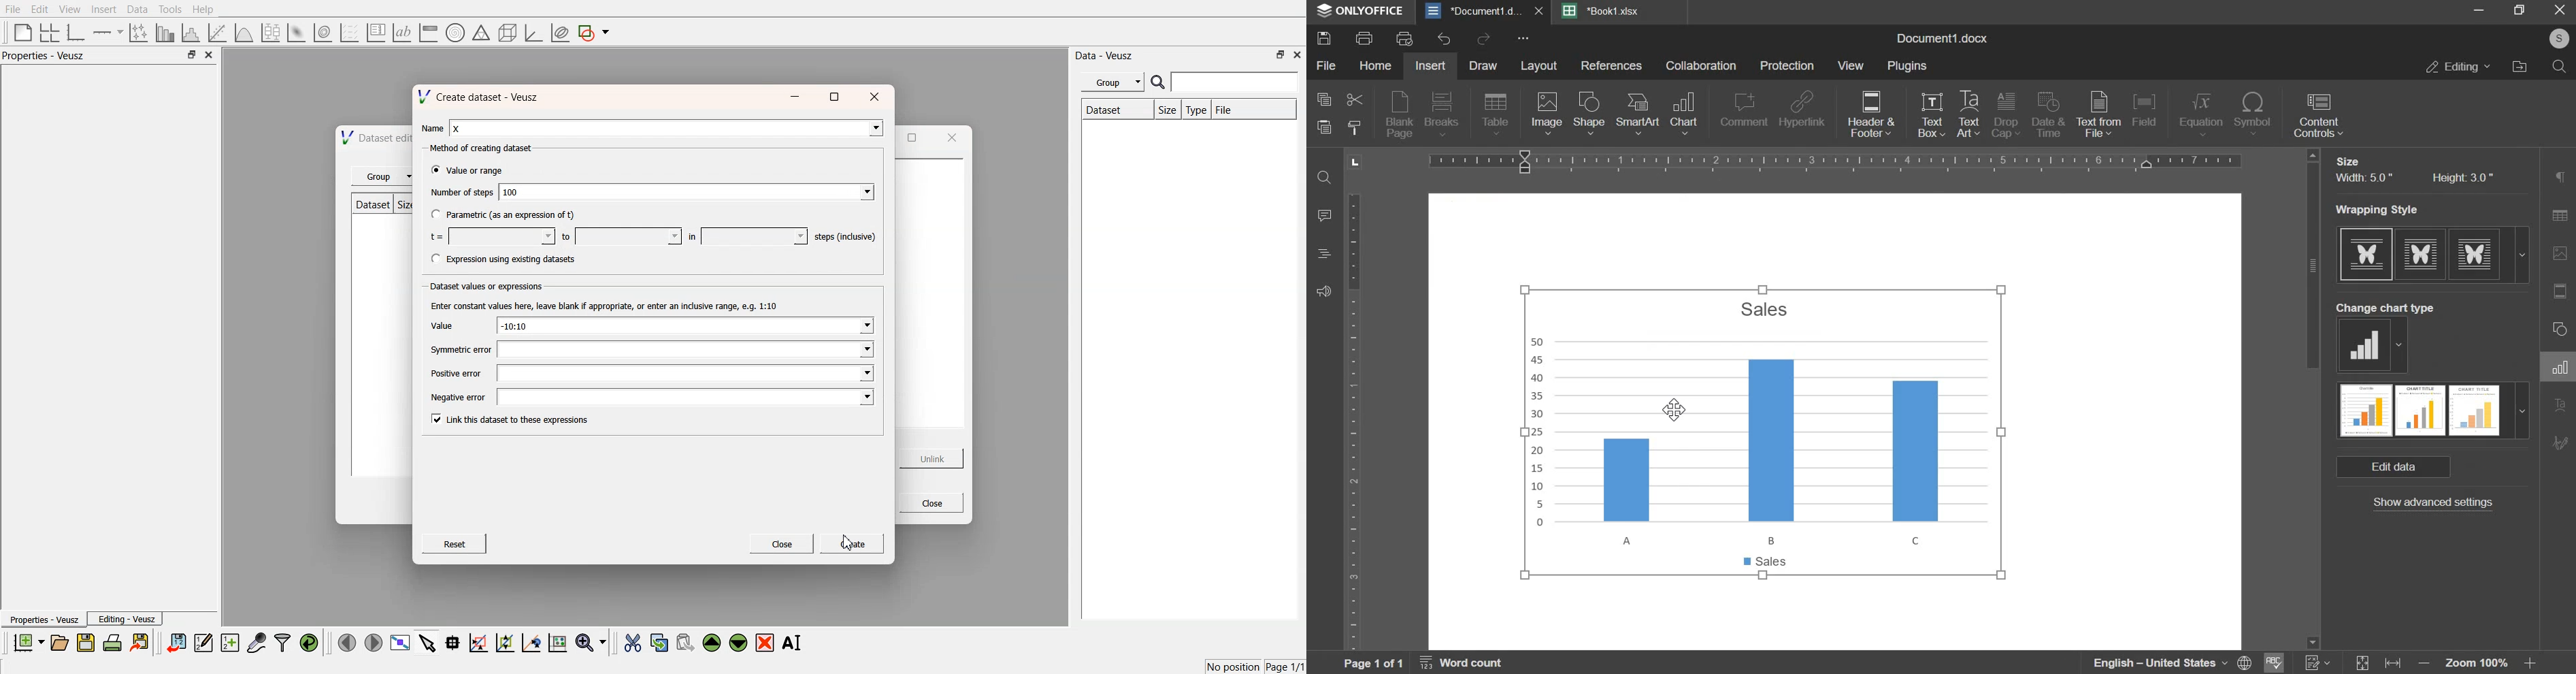 This screenshot has width=2576, height=700. What do you see at coordinates (2434, 504) in the screenshot?
I see `show advanced settings` at bounding box center [2434, 504].